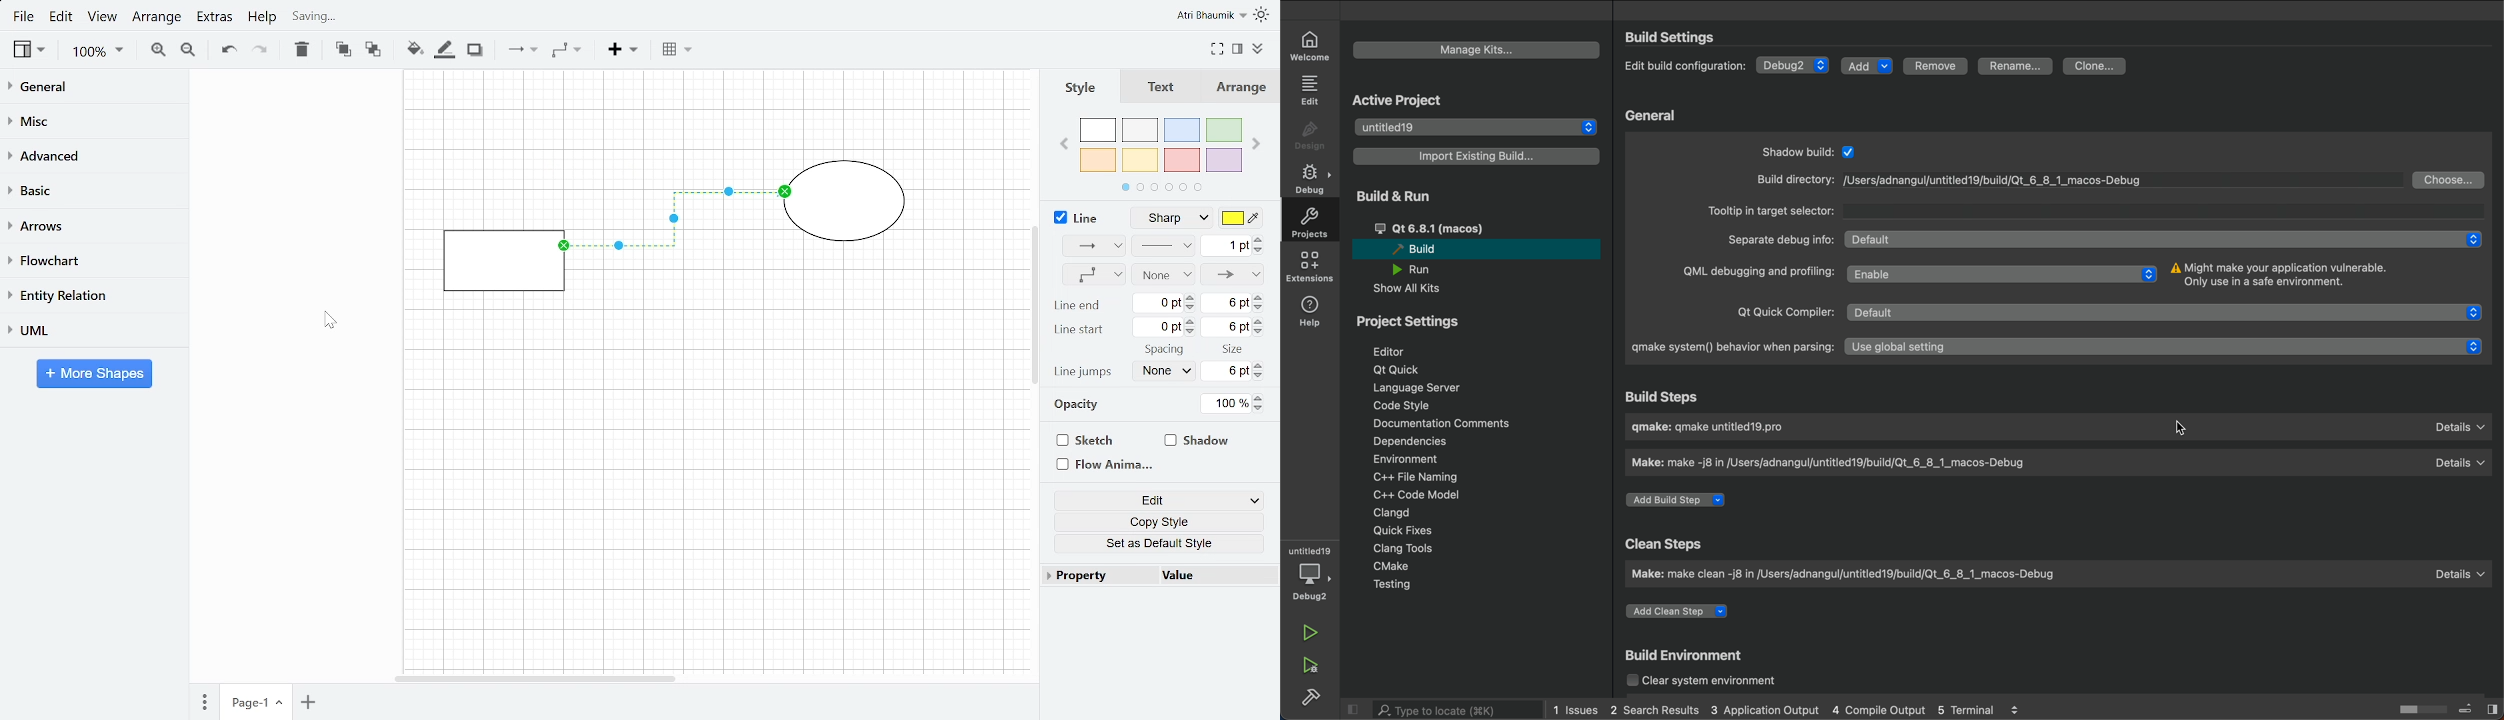  What do you see at coordinates (1447, 710) in the screenshot?
I see `search` at bounding box center [1447, 710].